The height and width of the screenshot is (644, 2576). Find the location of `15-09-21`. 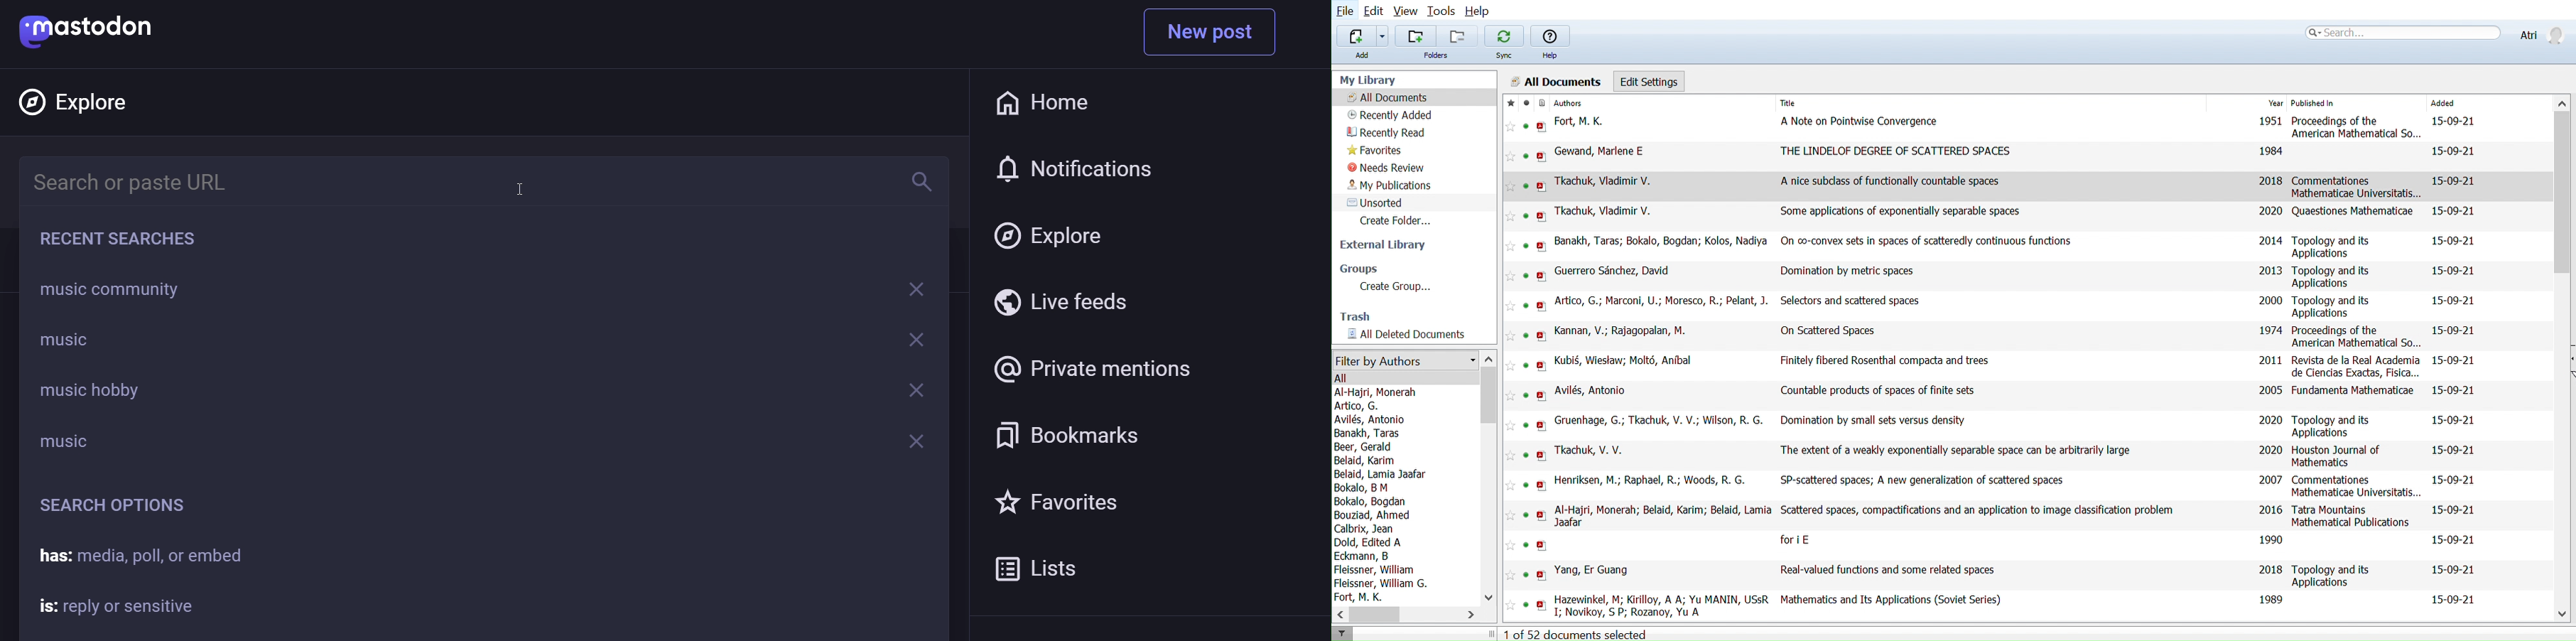

15-09-21 is located at coordinates (2454, 210).